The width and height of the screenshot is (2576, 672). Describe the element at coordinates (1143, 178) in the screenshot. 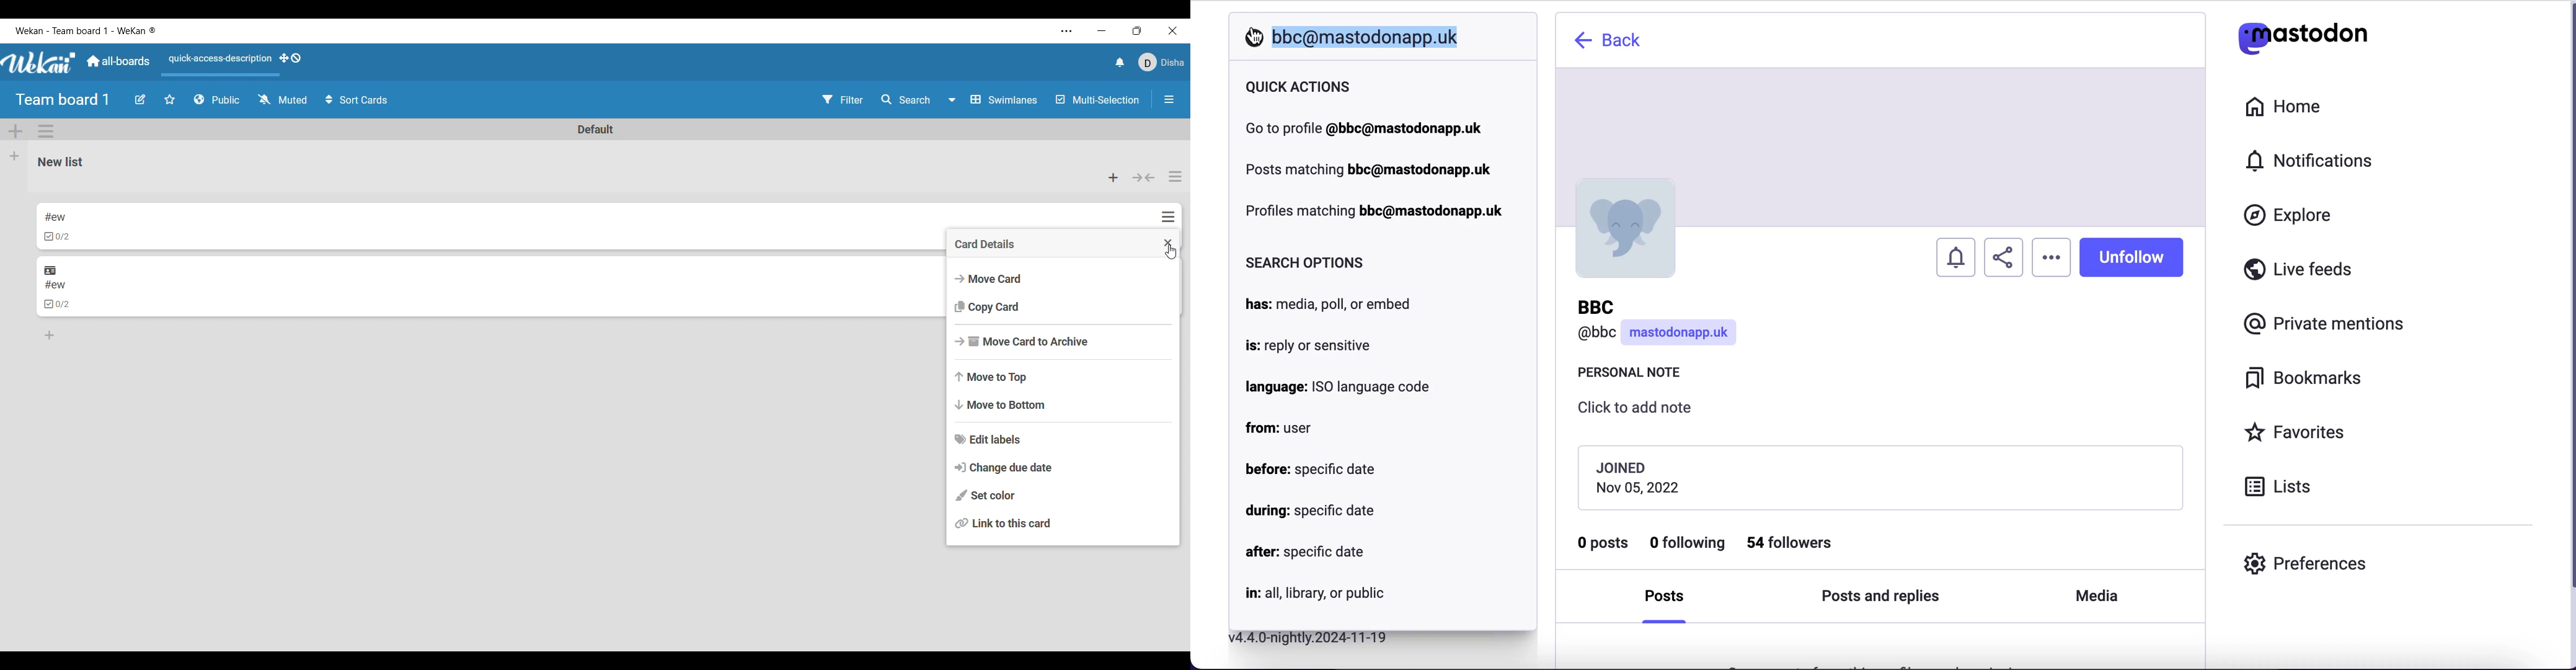

I see `Collapse` at that location.